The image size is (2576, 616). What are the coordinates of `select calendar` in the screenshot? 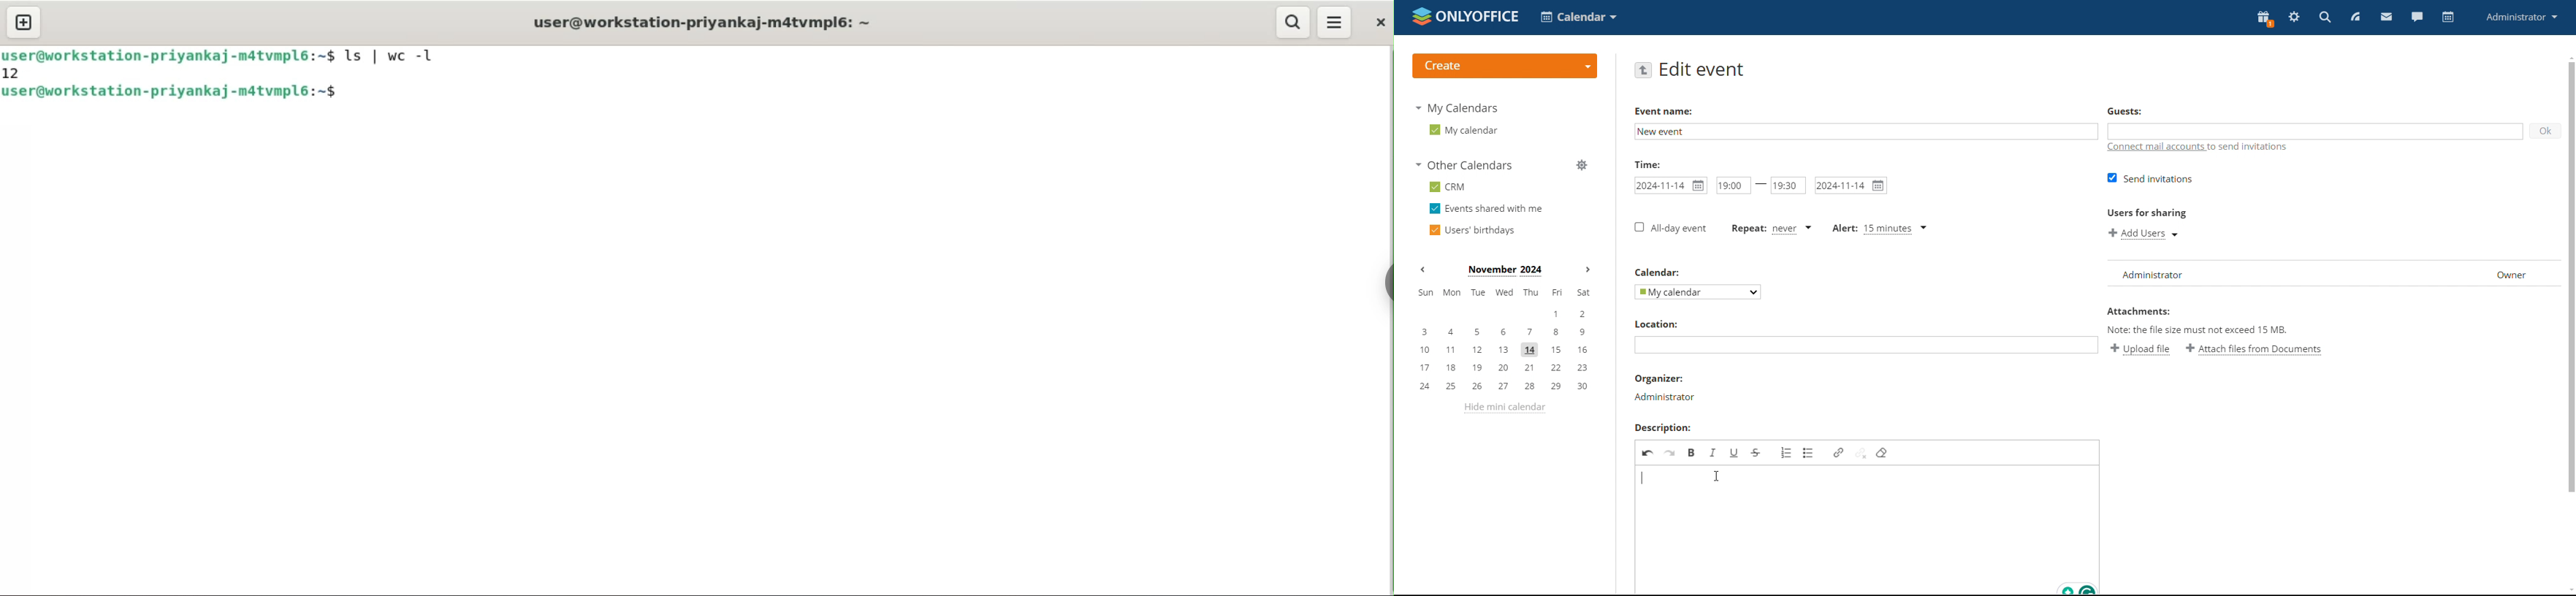 It's located at (1699, 292).